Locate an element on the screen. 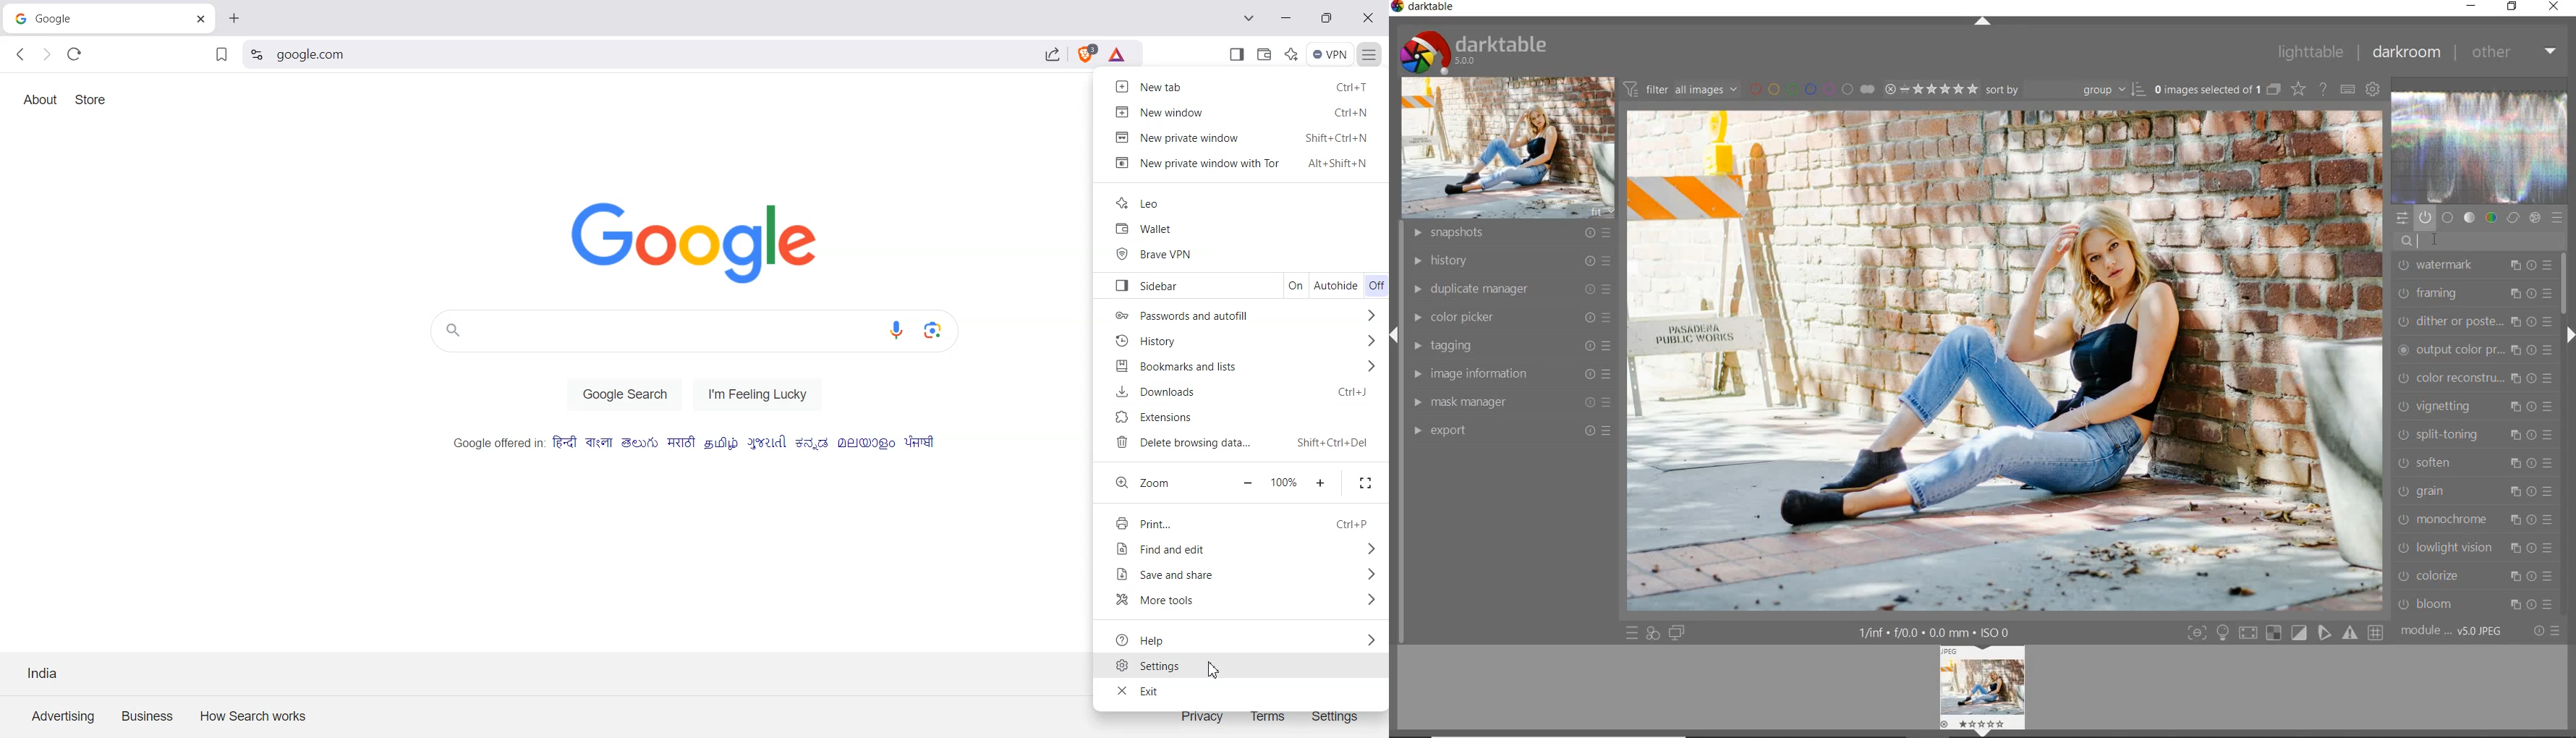  define keyboard shortcuts is located at coordinates (2347, 88).